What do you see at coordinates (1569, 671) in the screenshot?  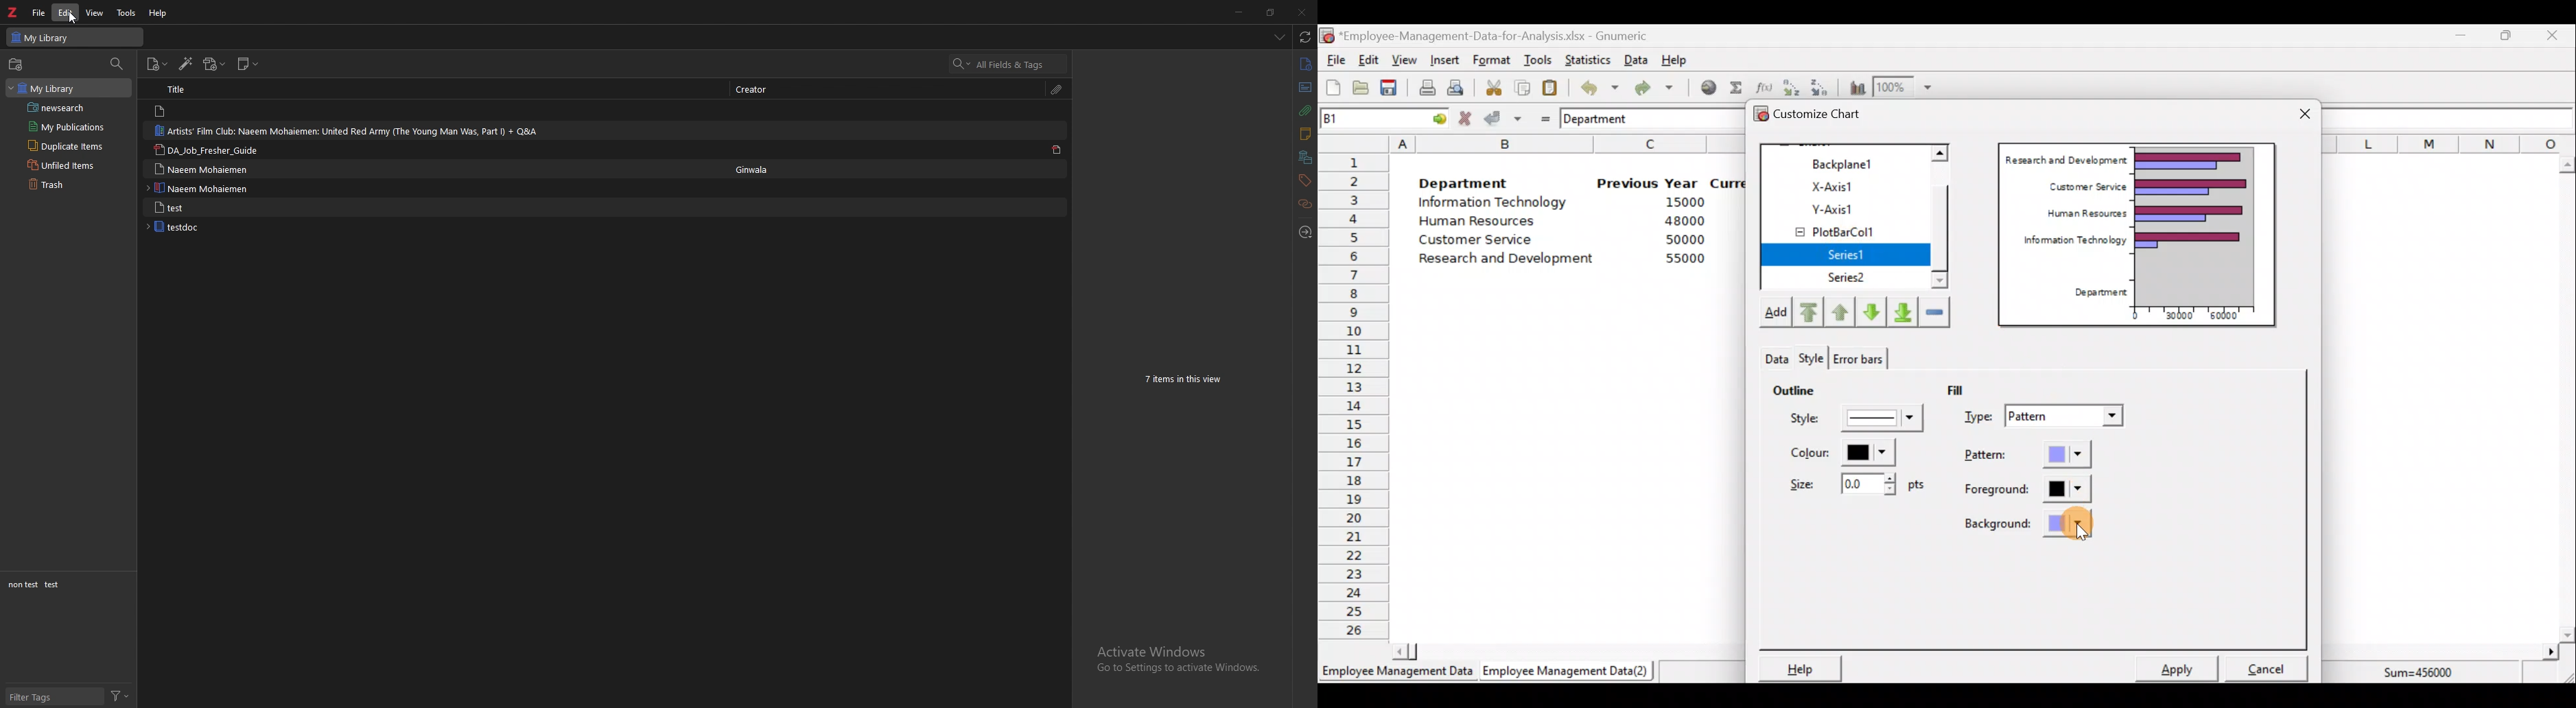 I see `Employee Management Data (2)` at bounding box center [1569, 671].